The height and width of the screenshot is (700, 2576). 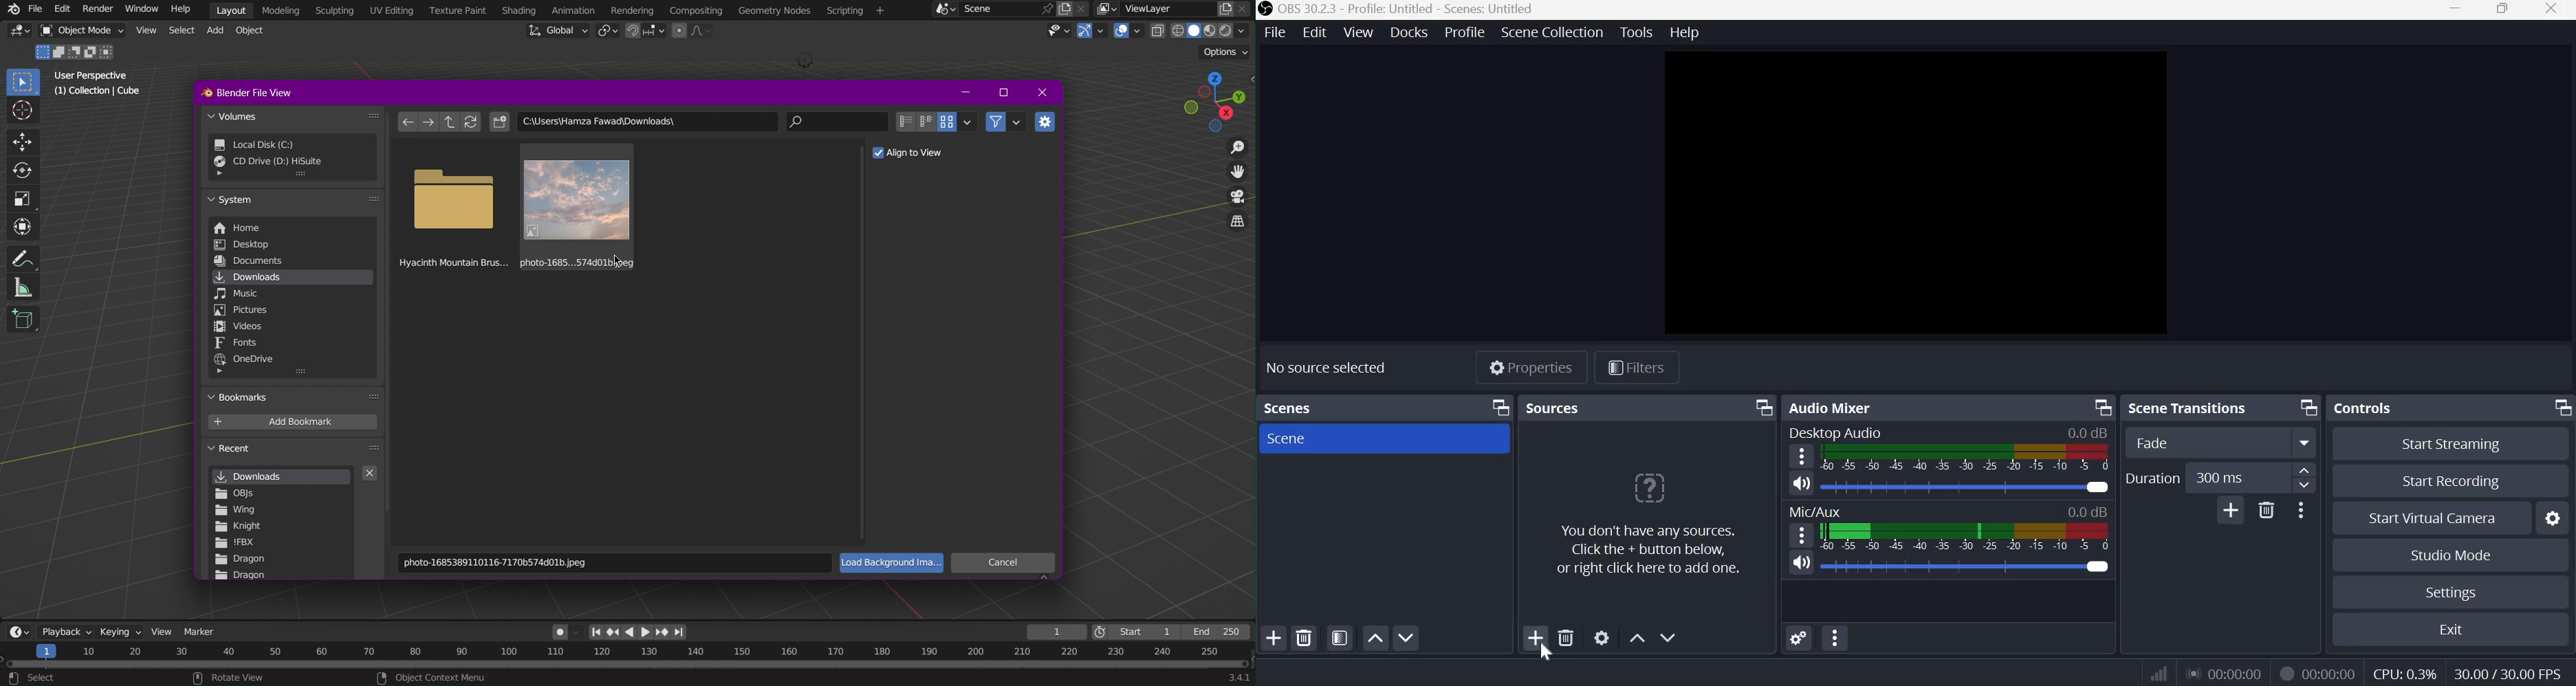 What do you see at coordinates (1409, 639) in the screenshot?
I see `Move scene down` at bounding box center [1409, 639].